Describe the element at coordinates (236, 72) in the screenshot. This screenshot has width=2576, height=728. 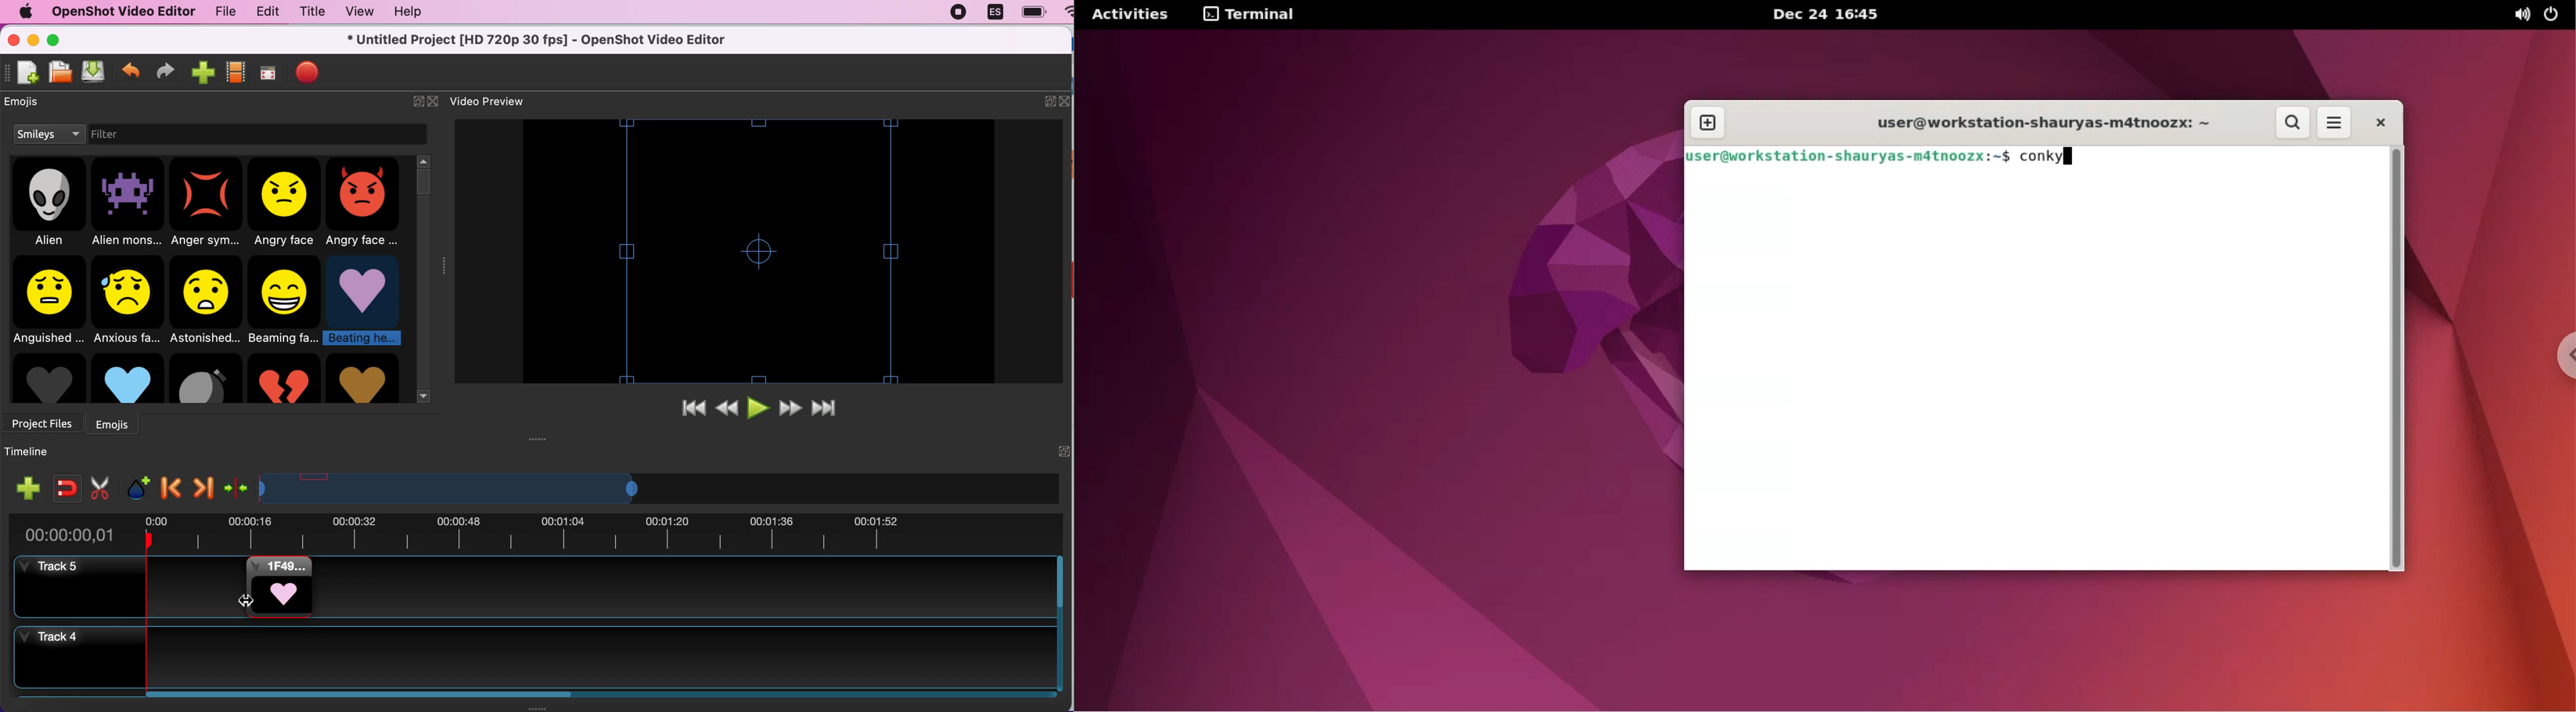
I see `choose profiles` at that location.